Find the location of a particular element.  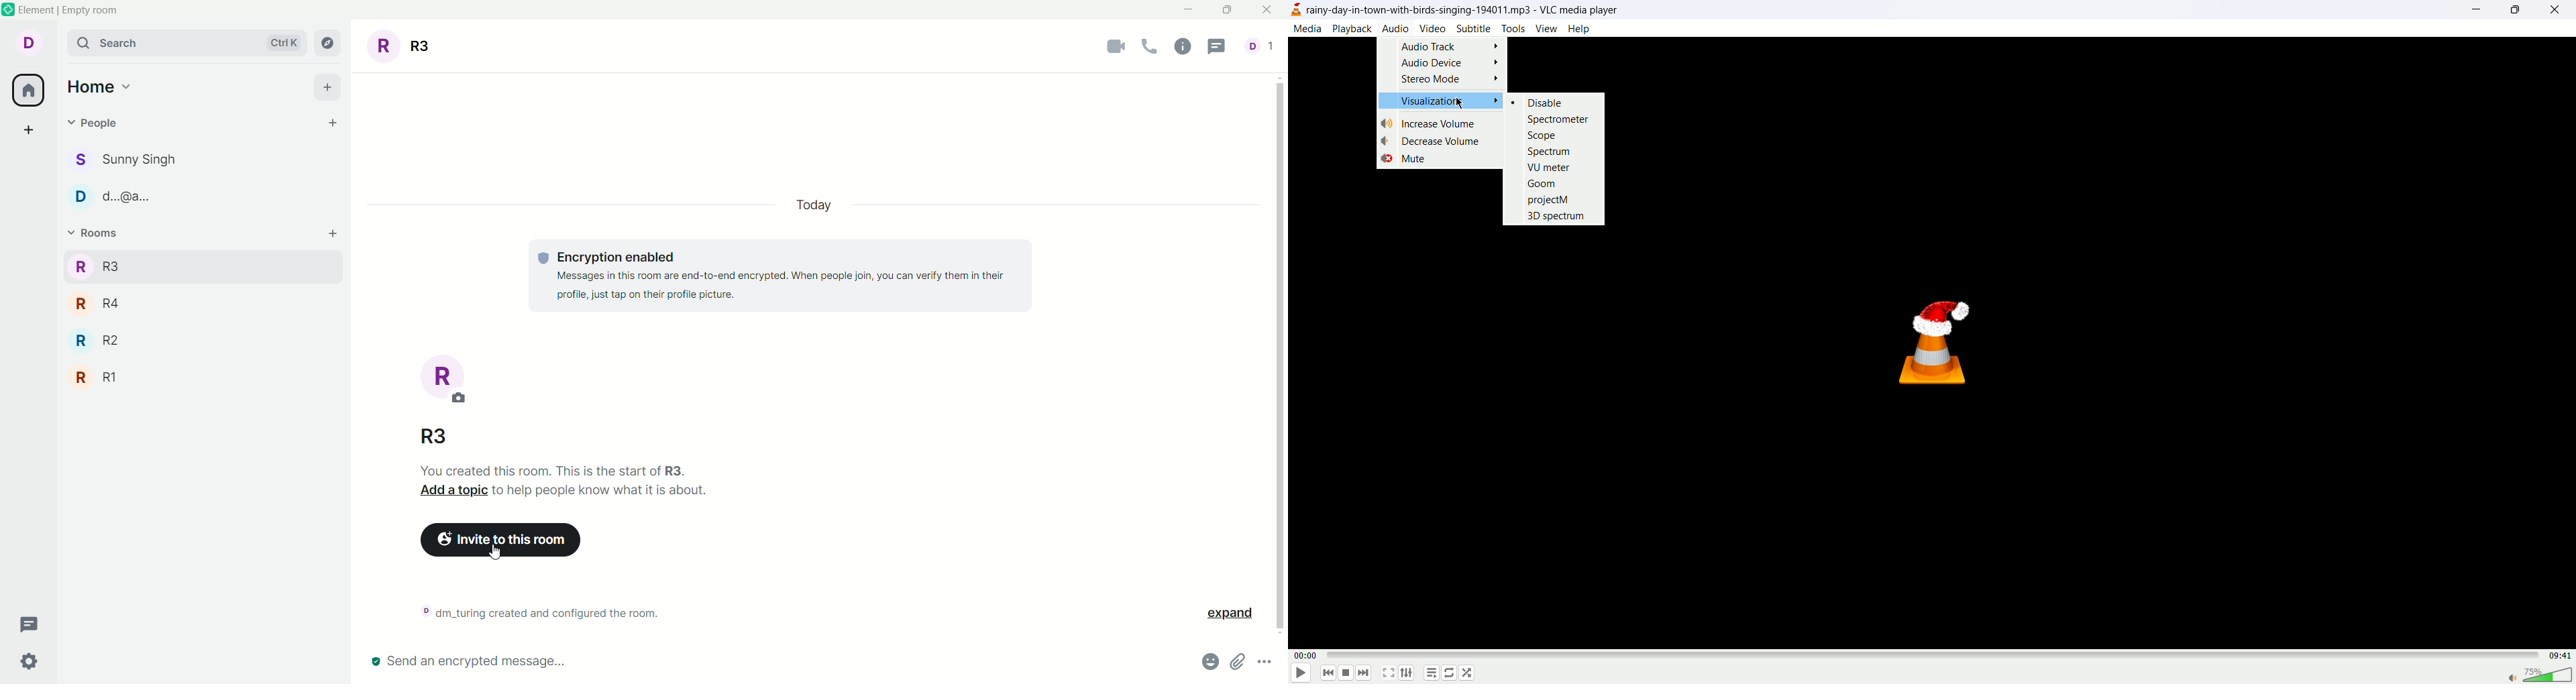

decrease volume is located at coordinates (1435, 141).